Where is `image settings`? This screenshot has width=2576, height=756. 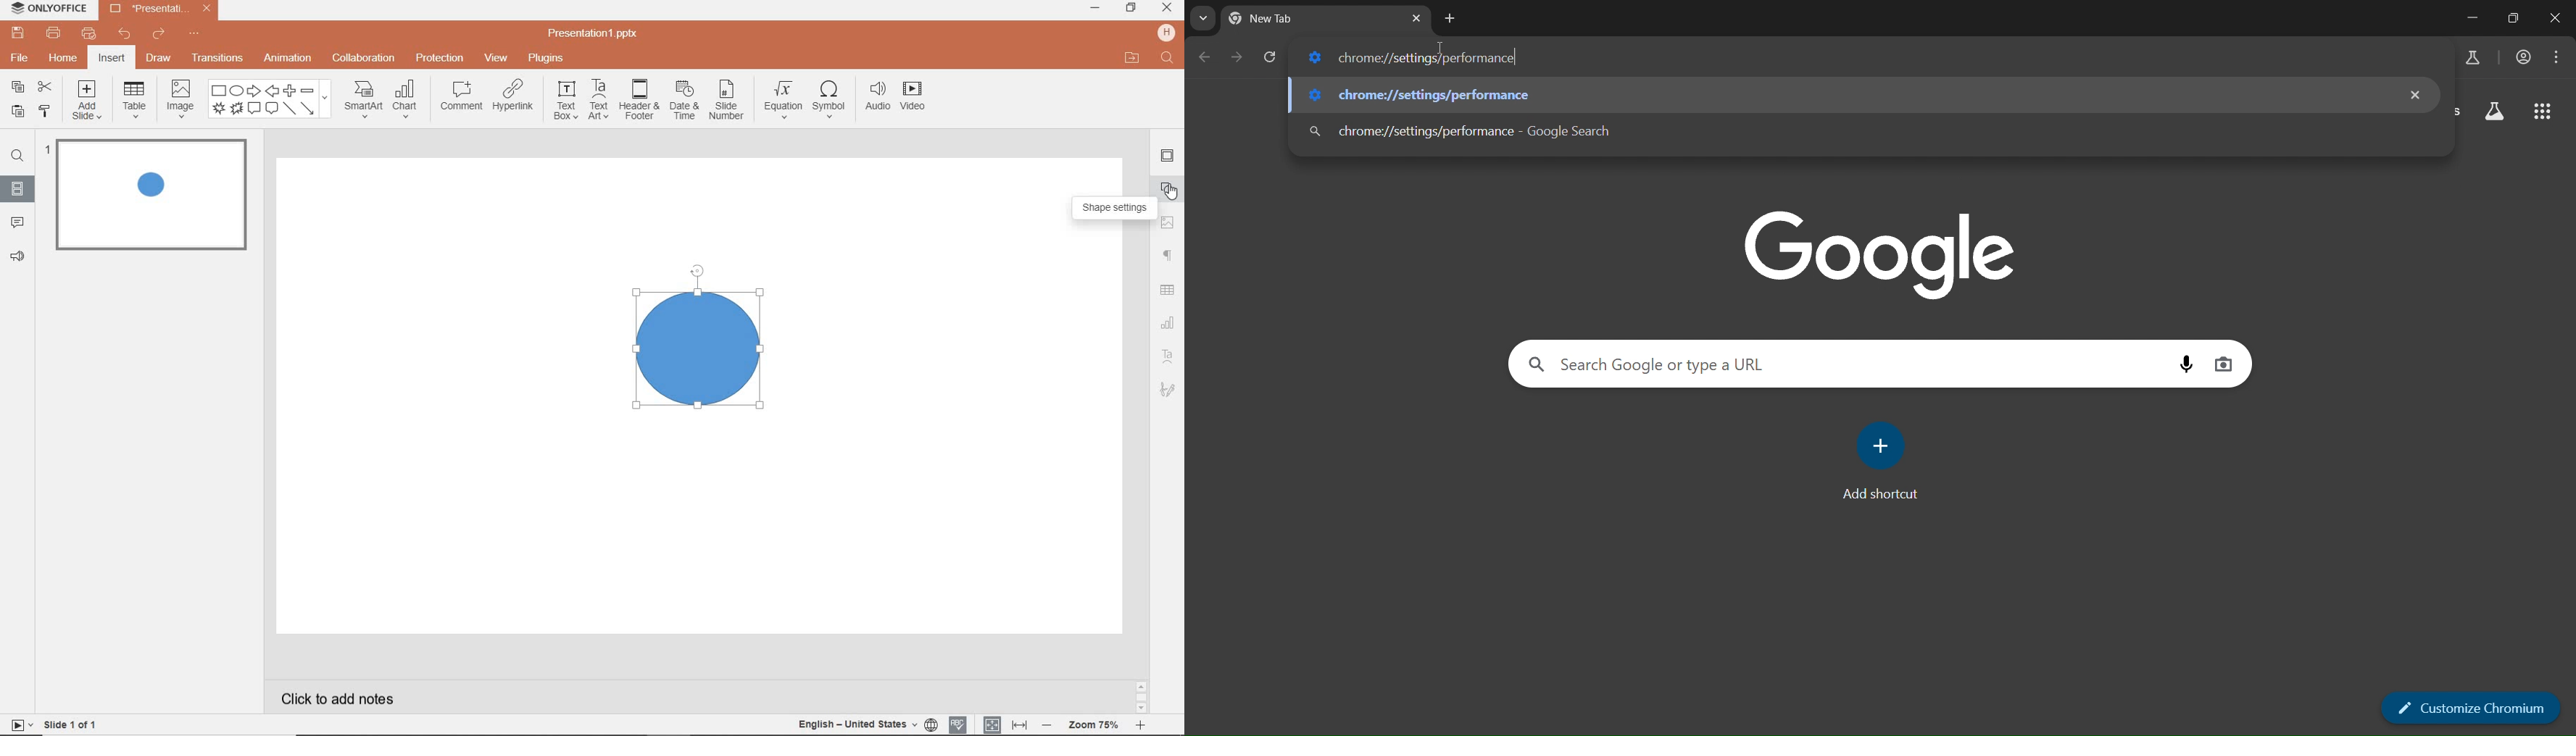 image settings is located at coordinates (1170, 221).